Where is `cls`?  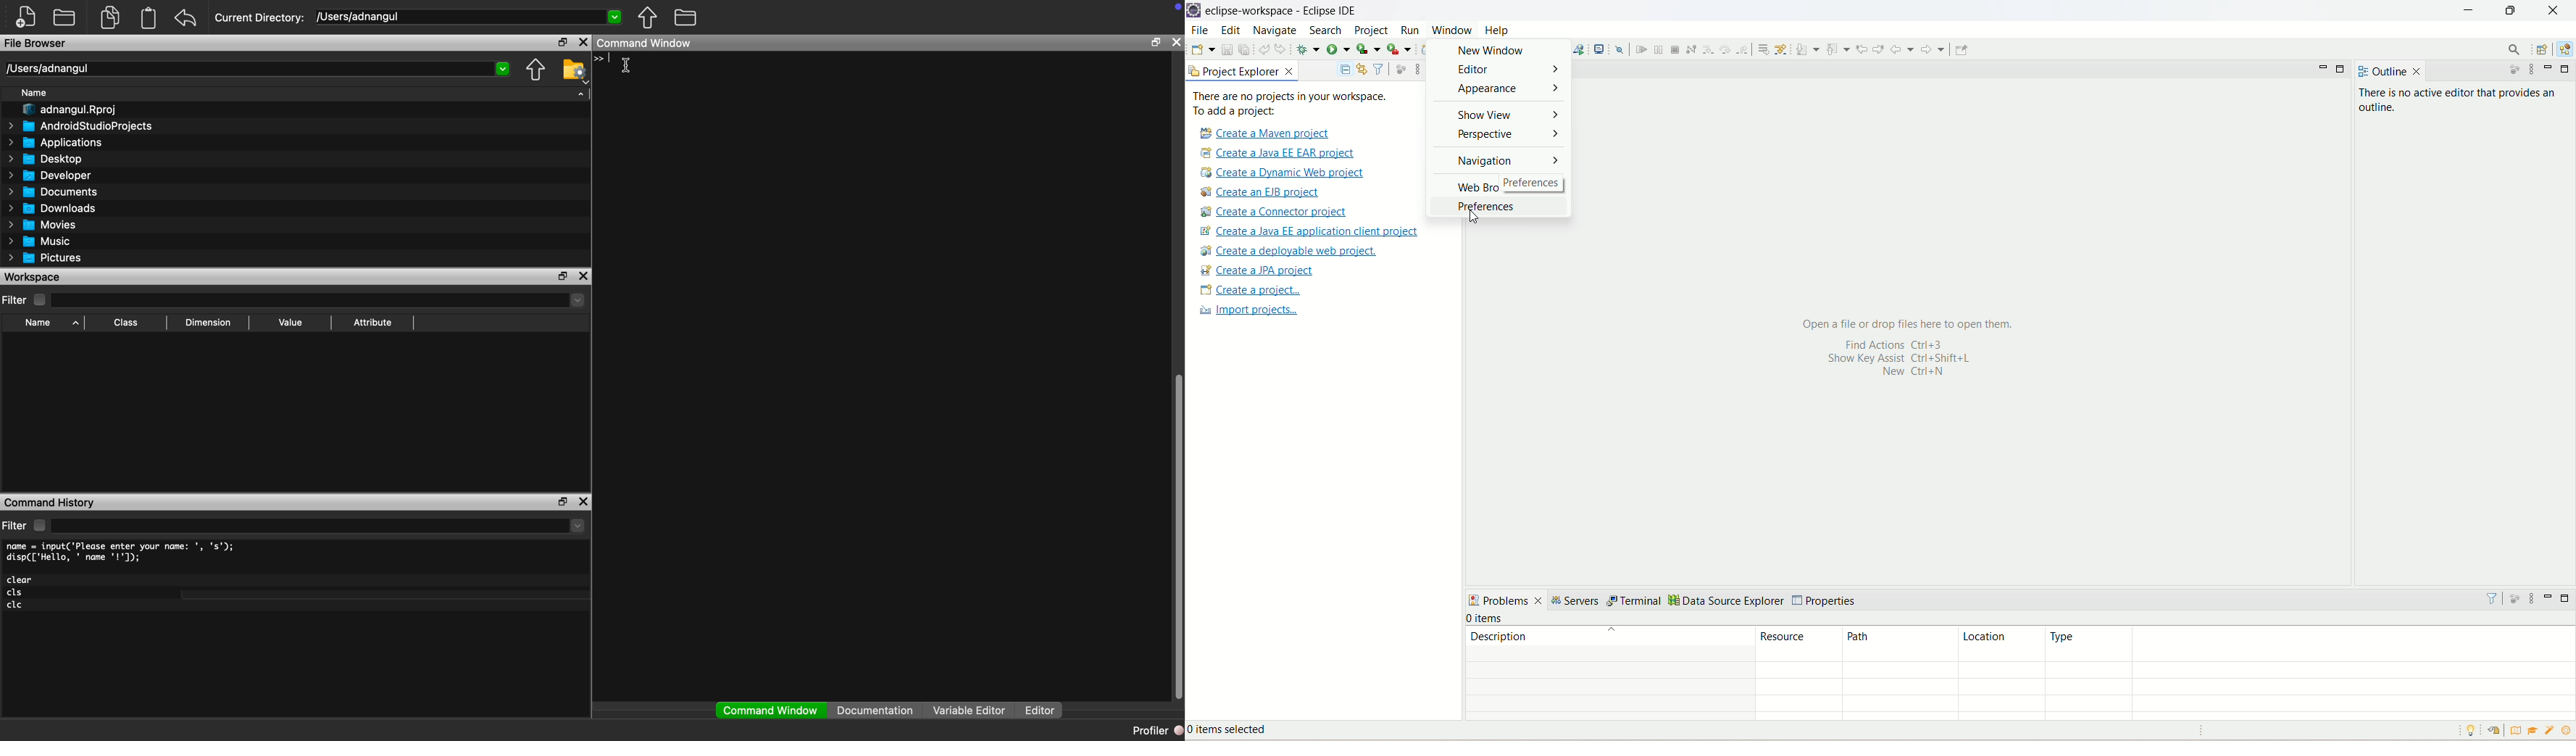 cls is located at coordinates (16, 593).